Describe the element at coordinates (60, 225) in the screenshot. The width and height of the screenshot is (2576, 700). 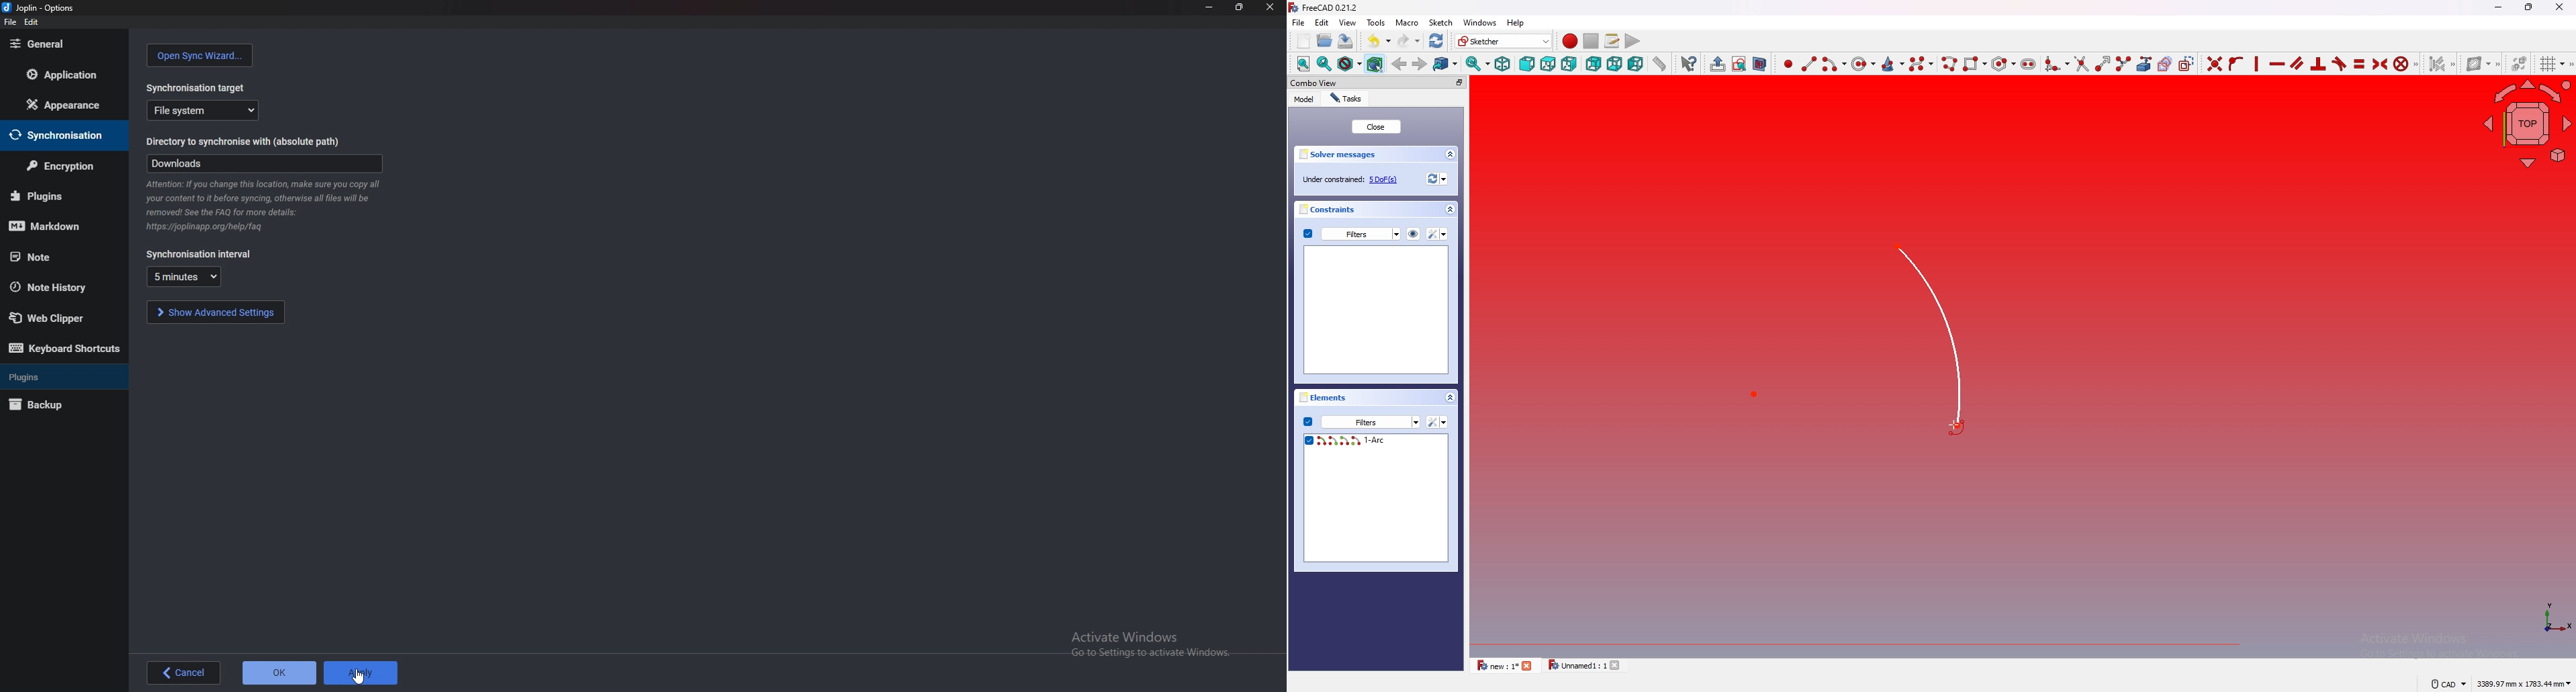
I see `Mark down` at that location.